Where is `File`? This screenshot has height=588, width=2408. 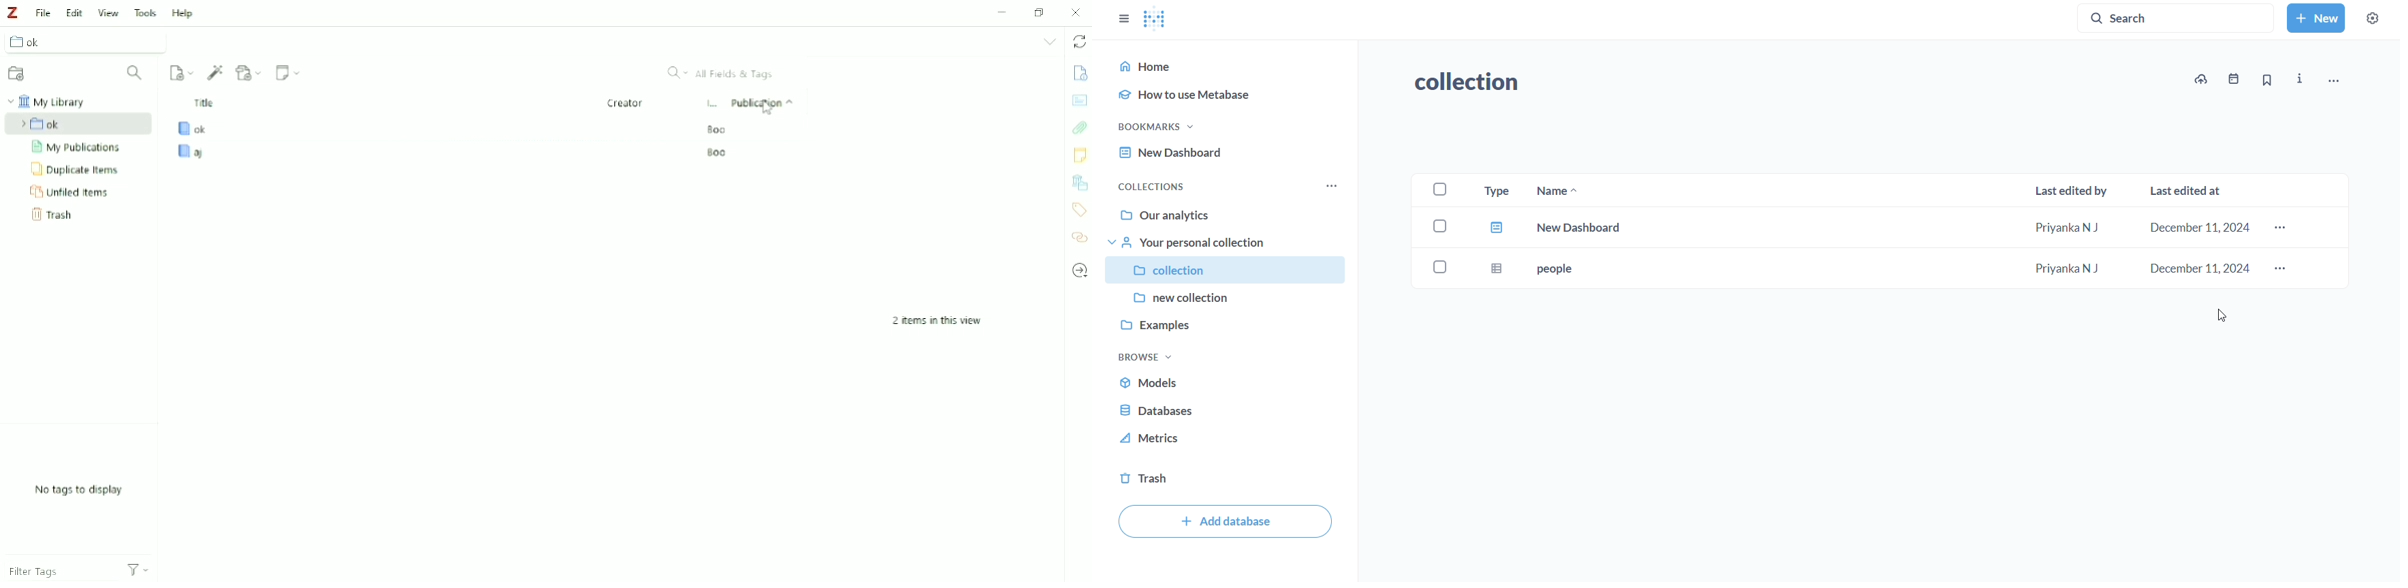 File is located at coordinates (43, 12).